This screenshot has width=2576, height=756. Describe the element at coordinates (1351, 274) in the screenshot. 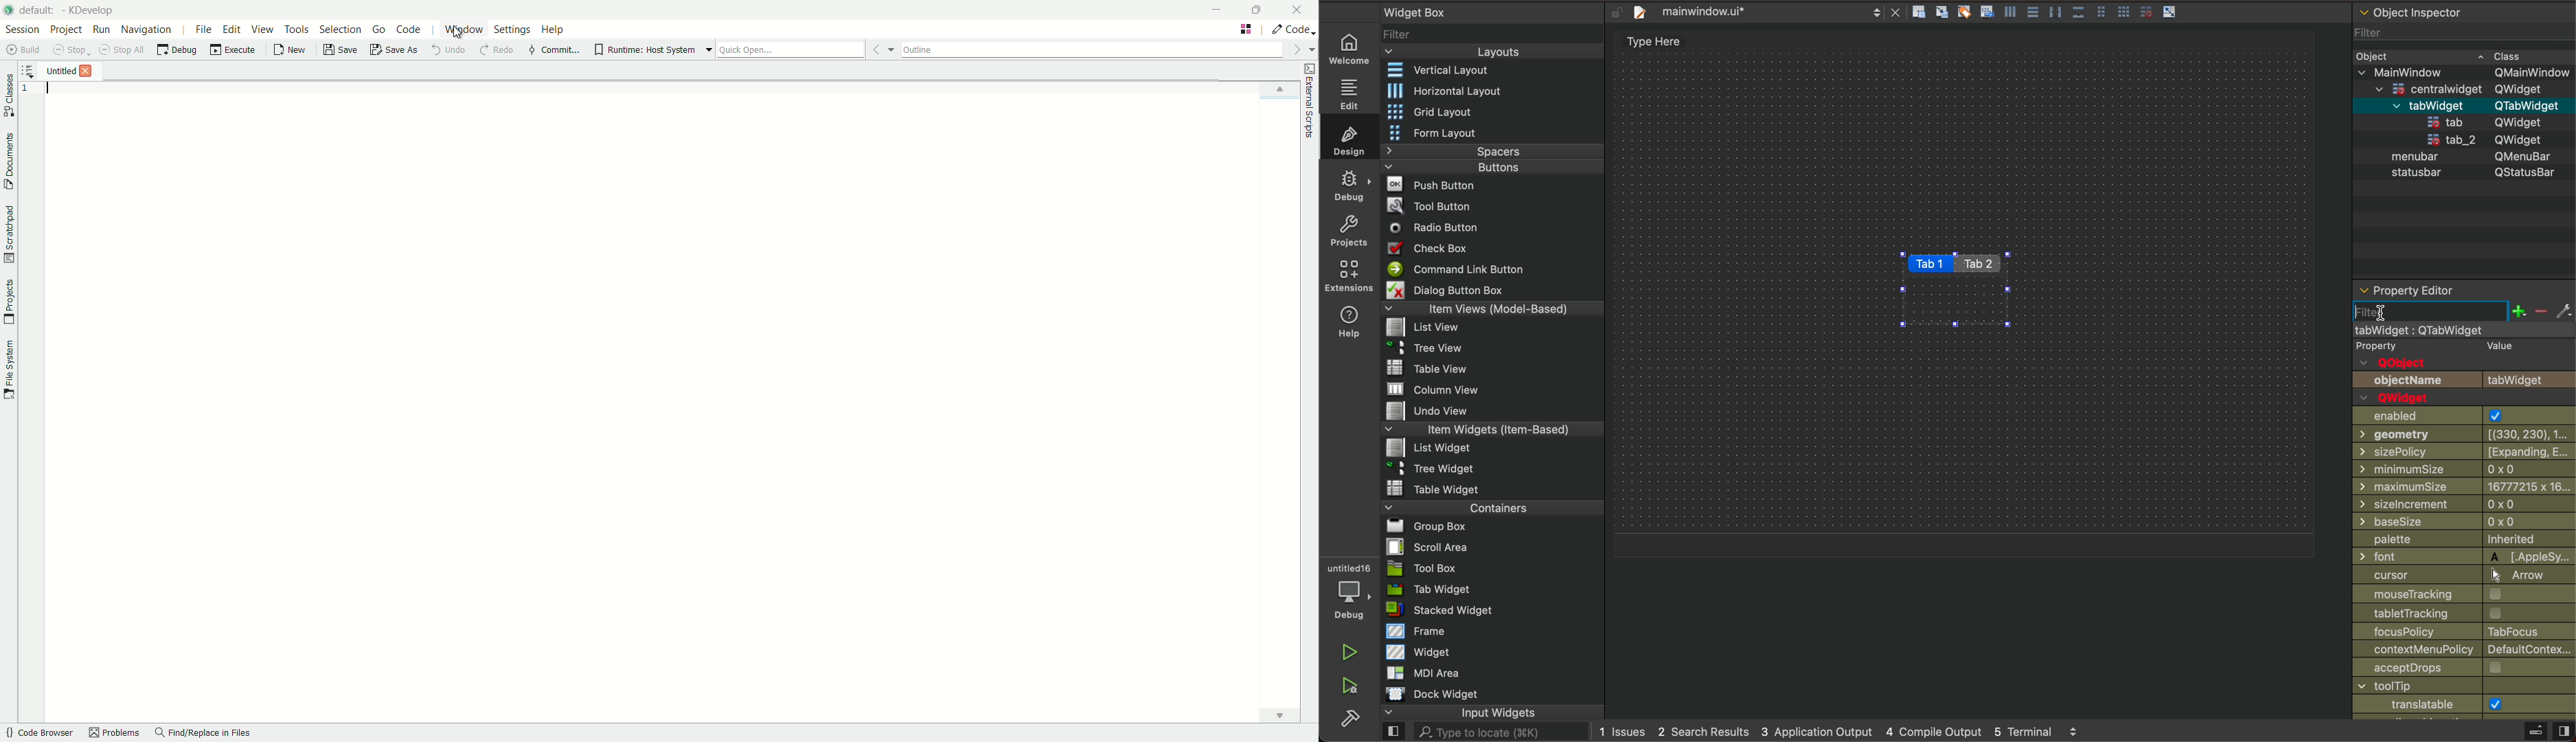

I see `extensions` at that location.